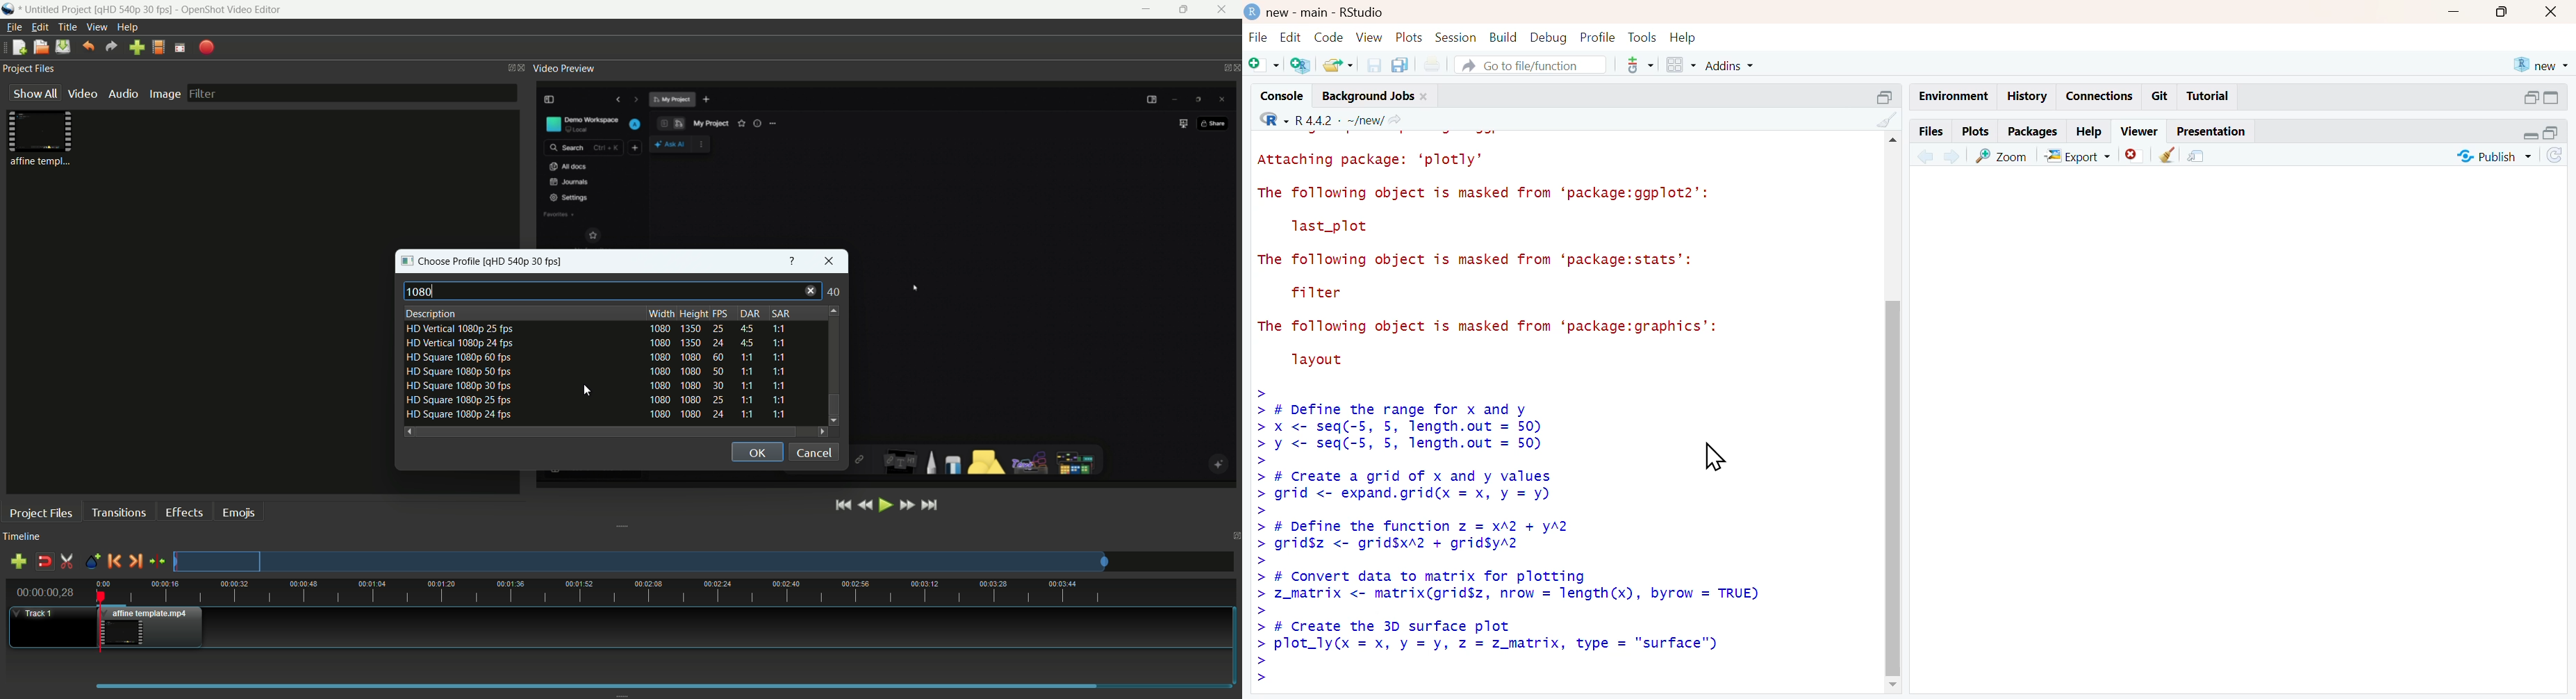 This screenshot has width=2576, height=700. I want to click on git pane, so click(1640, 67).